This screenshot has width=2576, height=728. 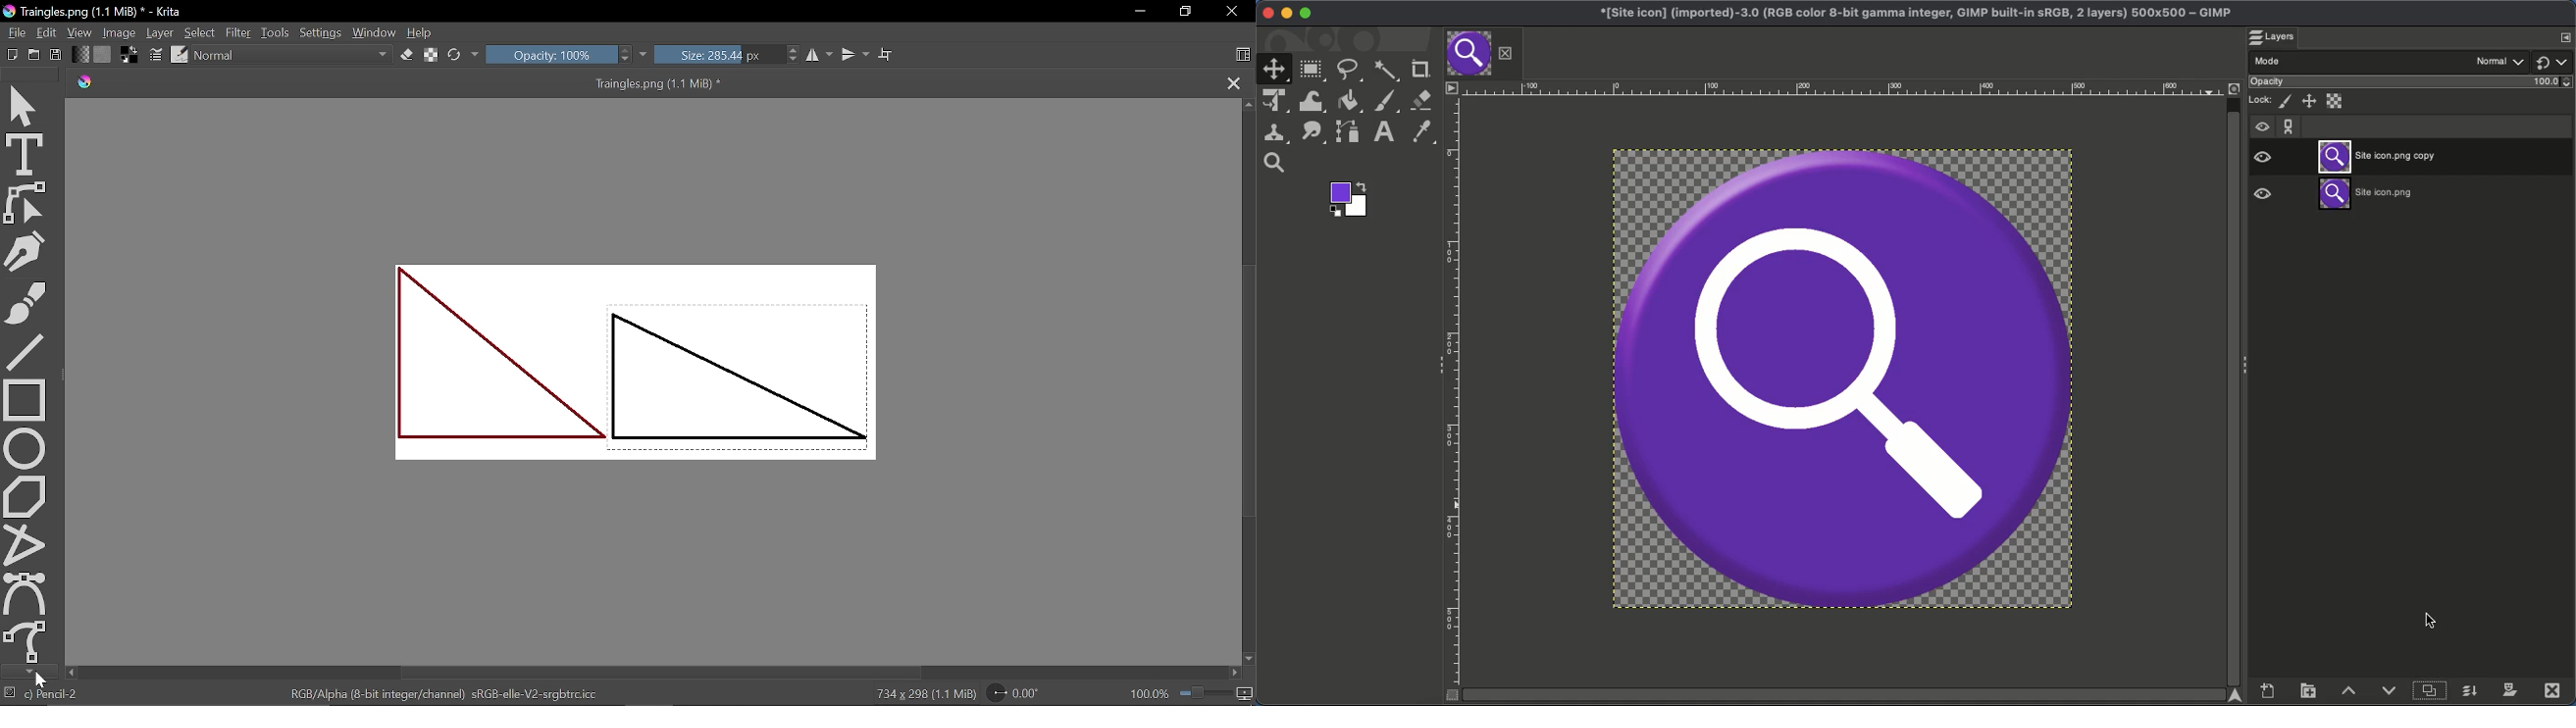 I want to click on Move left, so click(x=71, y=673).